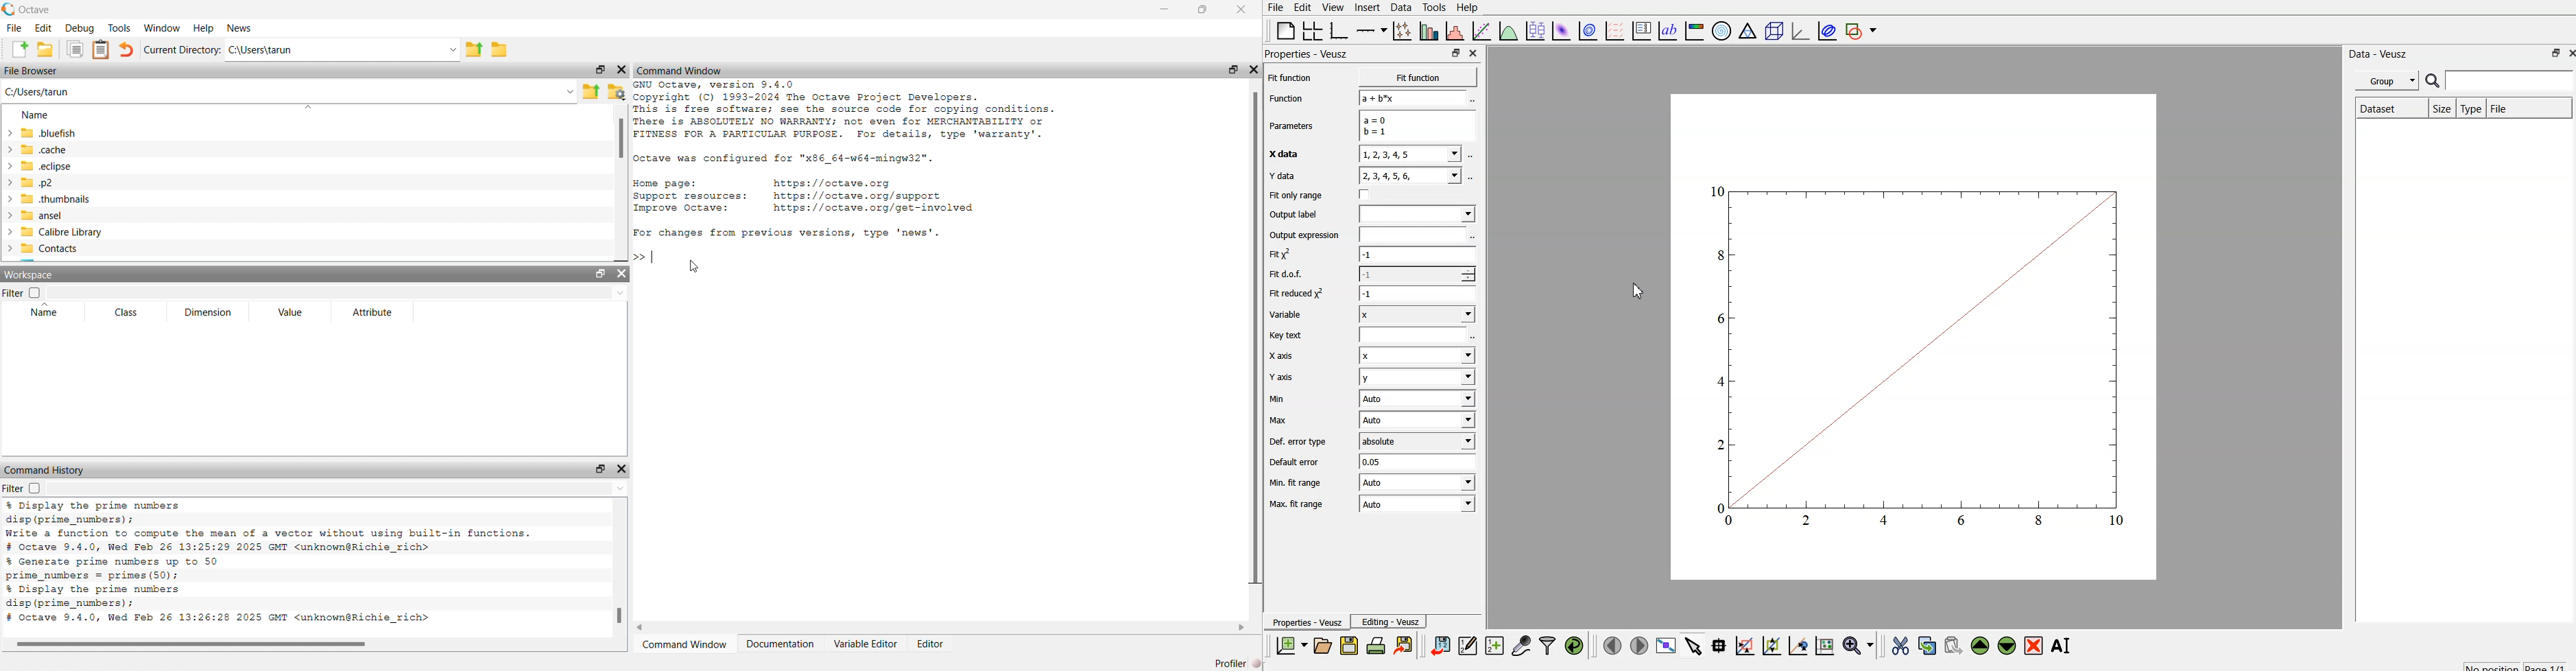 The image size is (2576, 672). What do you see at coordinates (192, 645) in the screenshot?
I see `scroll bar` at bounding box center [192, 645].